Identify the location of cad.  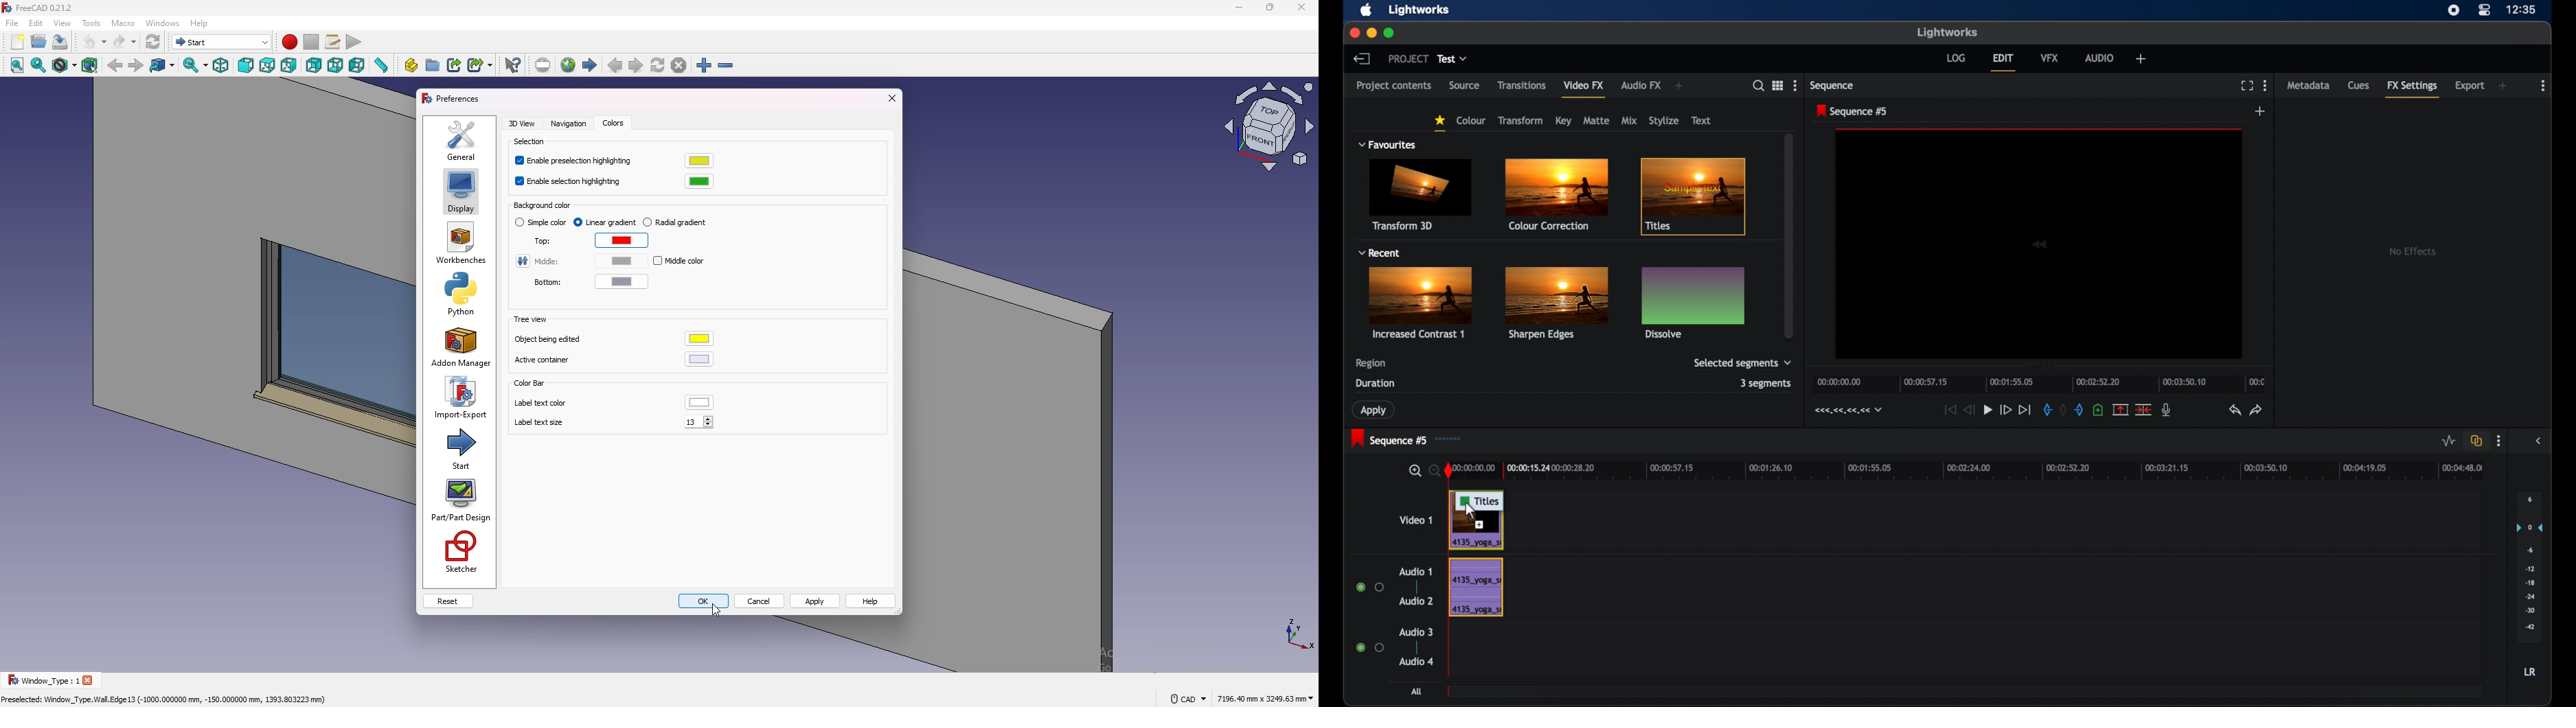
(1188, 697).